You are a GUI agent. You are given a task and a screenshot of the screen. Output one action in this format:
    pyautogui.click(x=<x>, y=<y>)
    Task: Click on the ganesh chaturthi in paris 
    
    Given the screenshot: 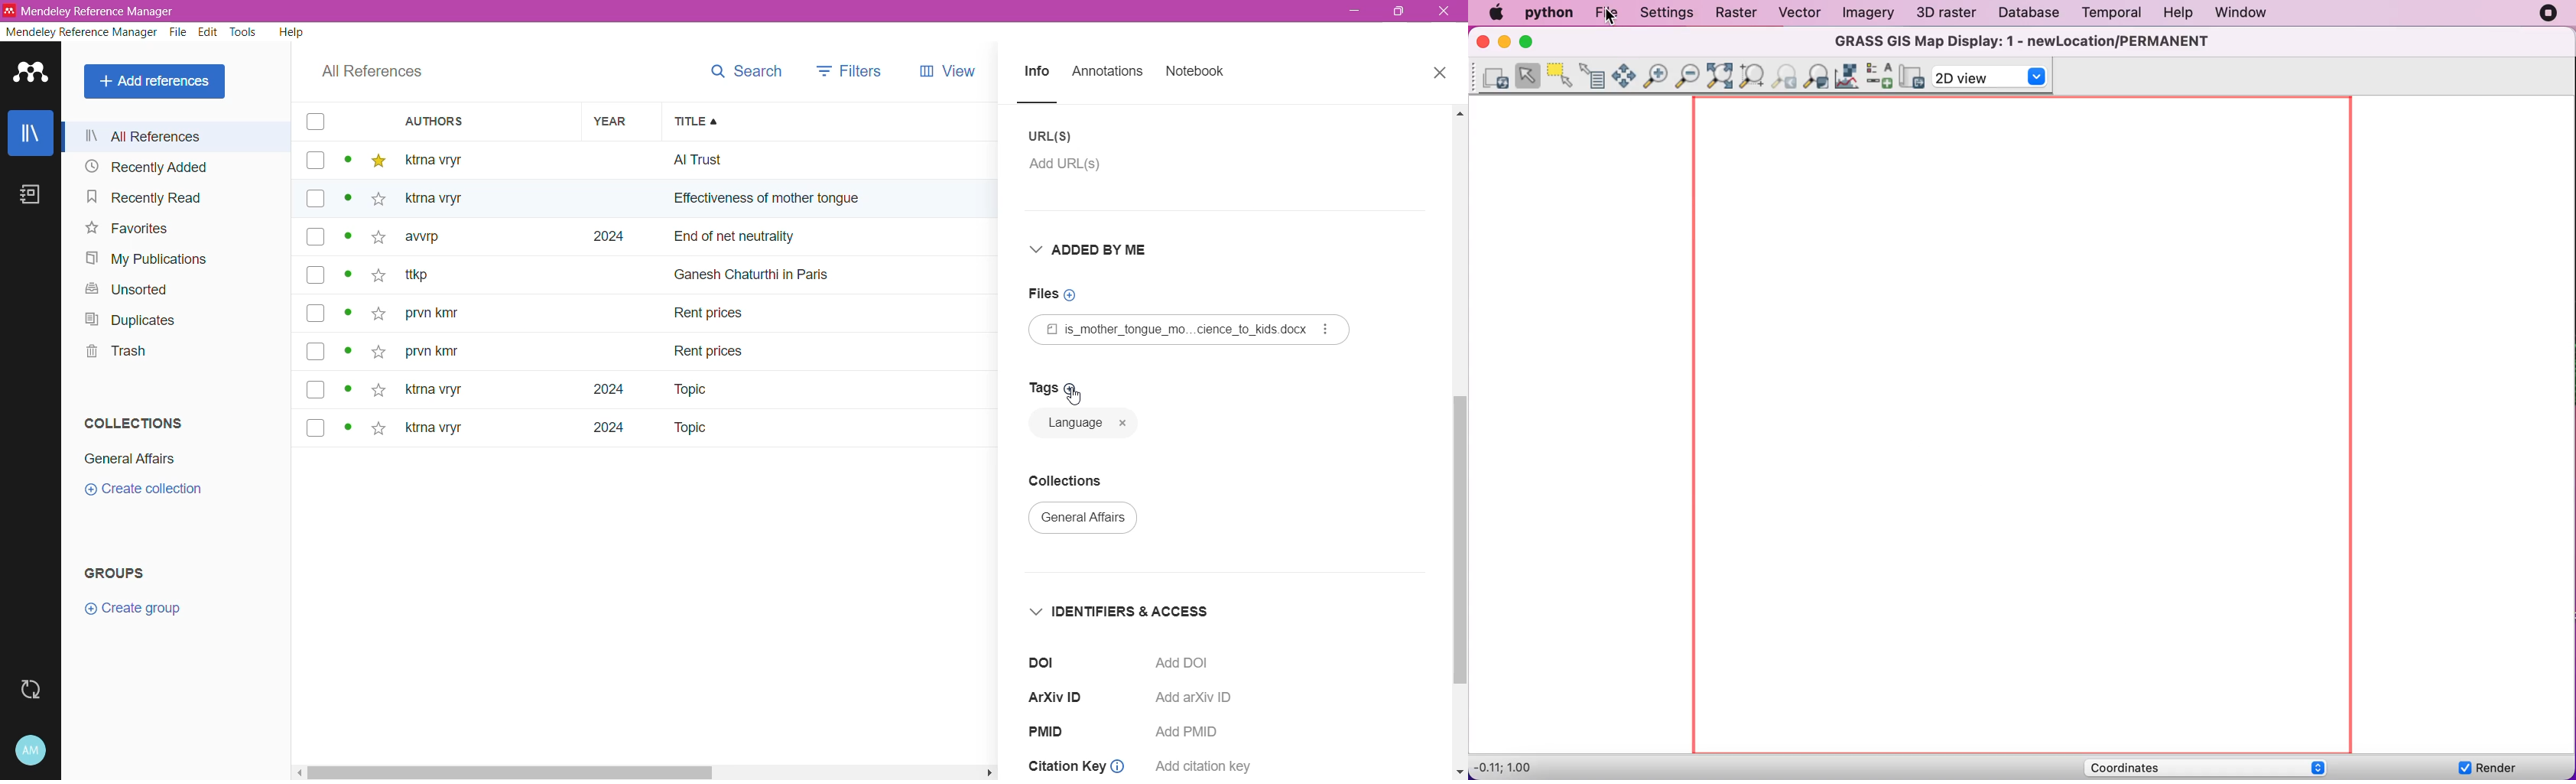 What is the action you would take?
    pyautogui.click(x=769, y=268)
    